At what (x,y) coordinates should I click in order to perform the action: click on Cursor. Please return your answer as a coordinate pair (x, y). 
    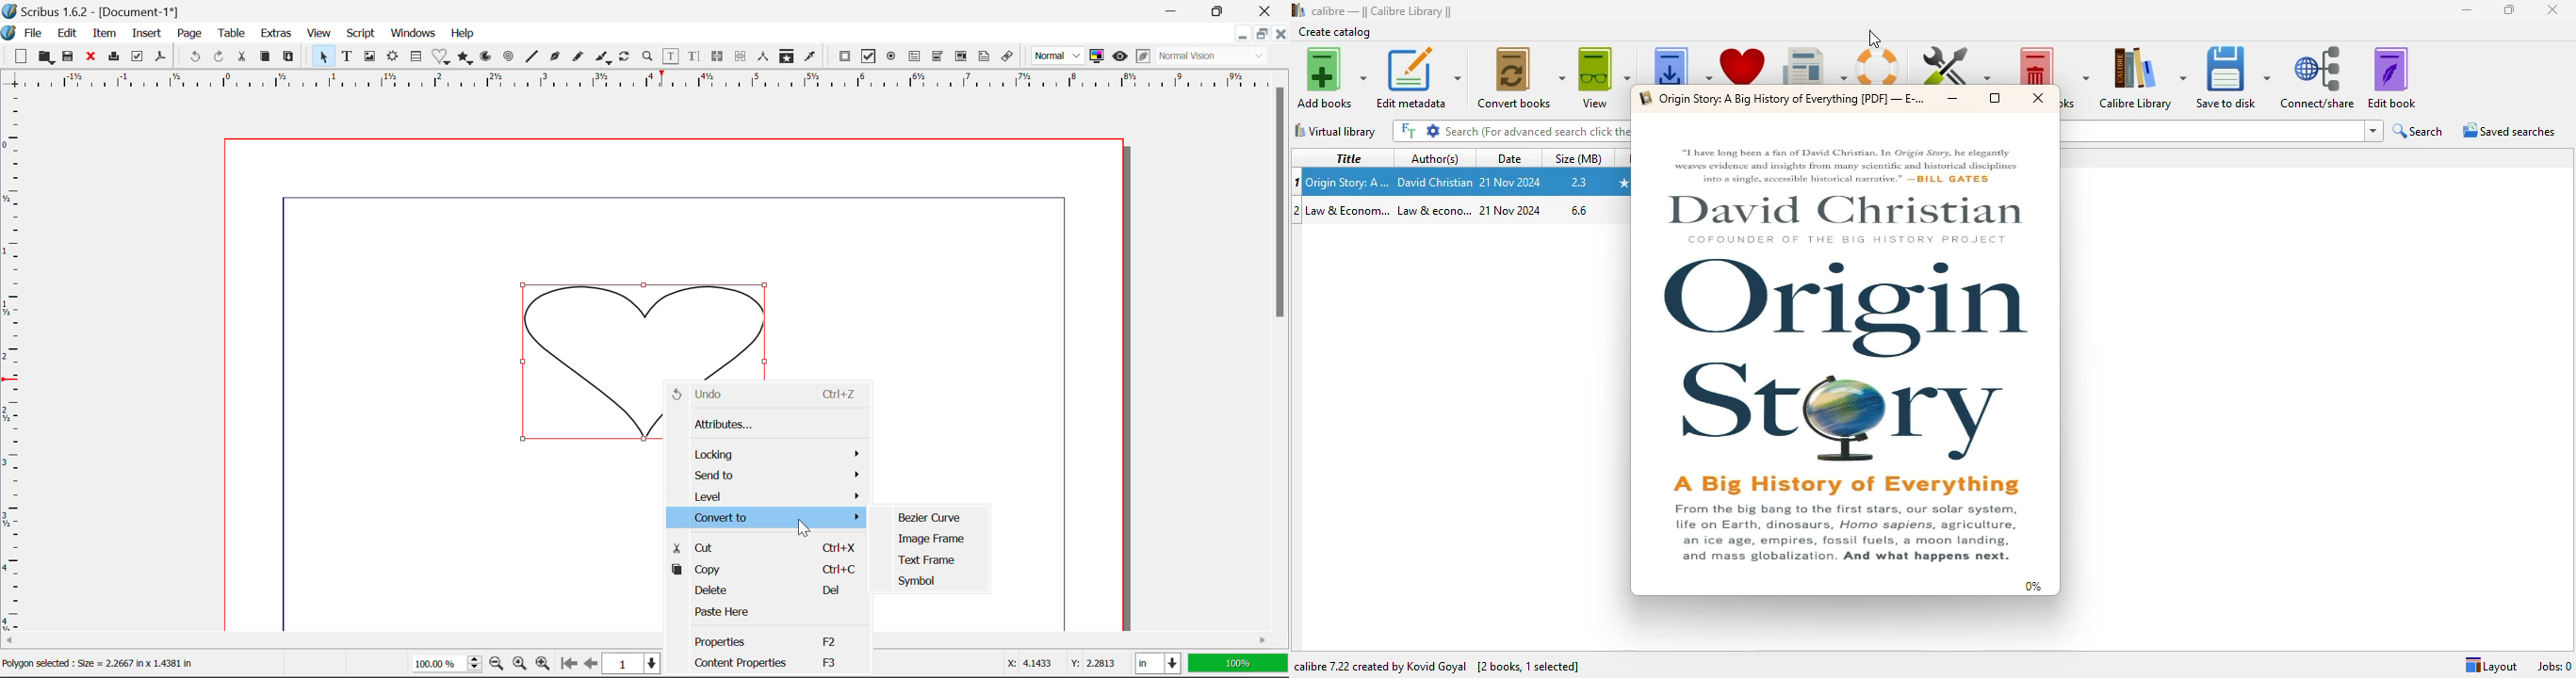
    Looking at the image, I should click on (805, 526).